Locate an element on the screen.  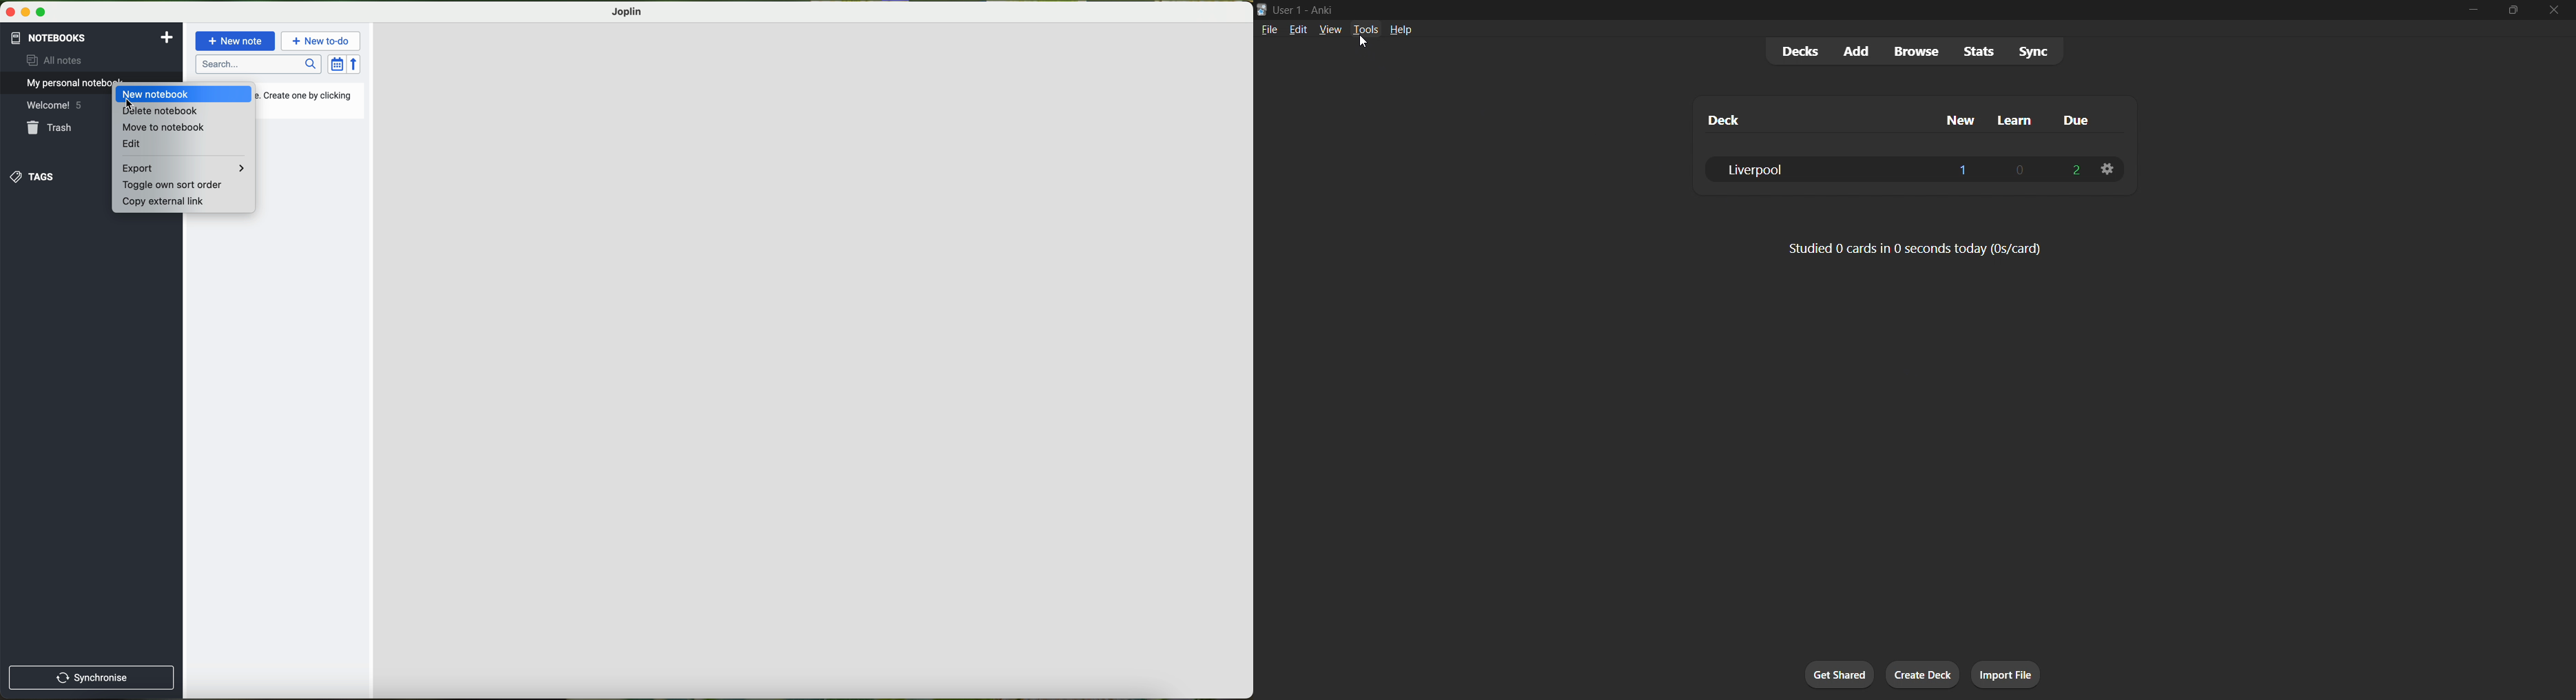
edit is located at coordinates (132, 144).